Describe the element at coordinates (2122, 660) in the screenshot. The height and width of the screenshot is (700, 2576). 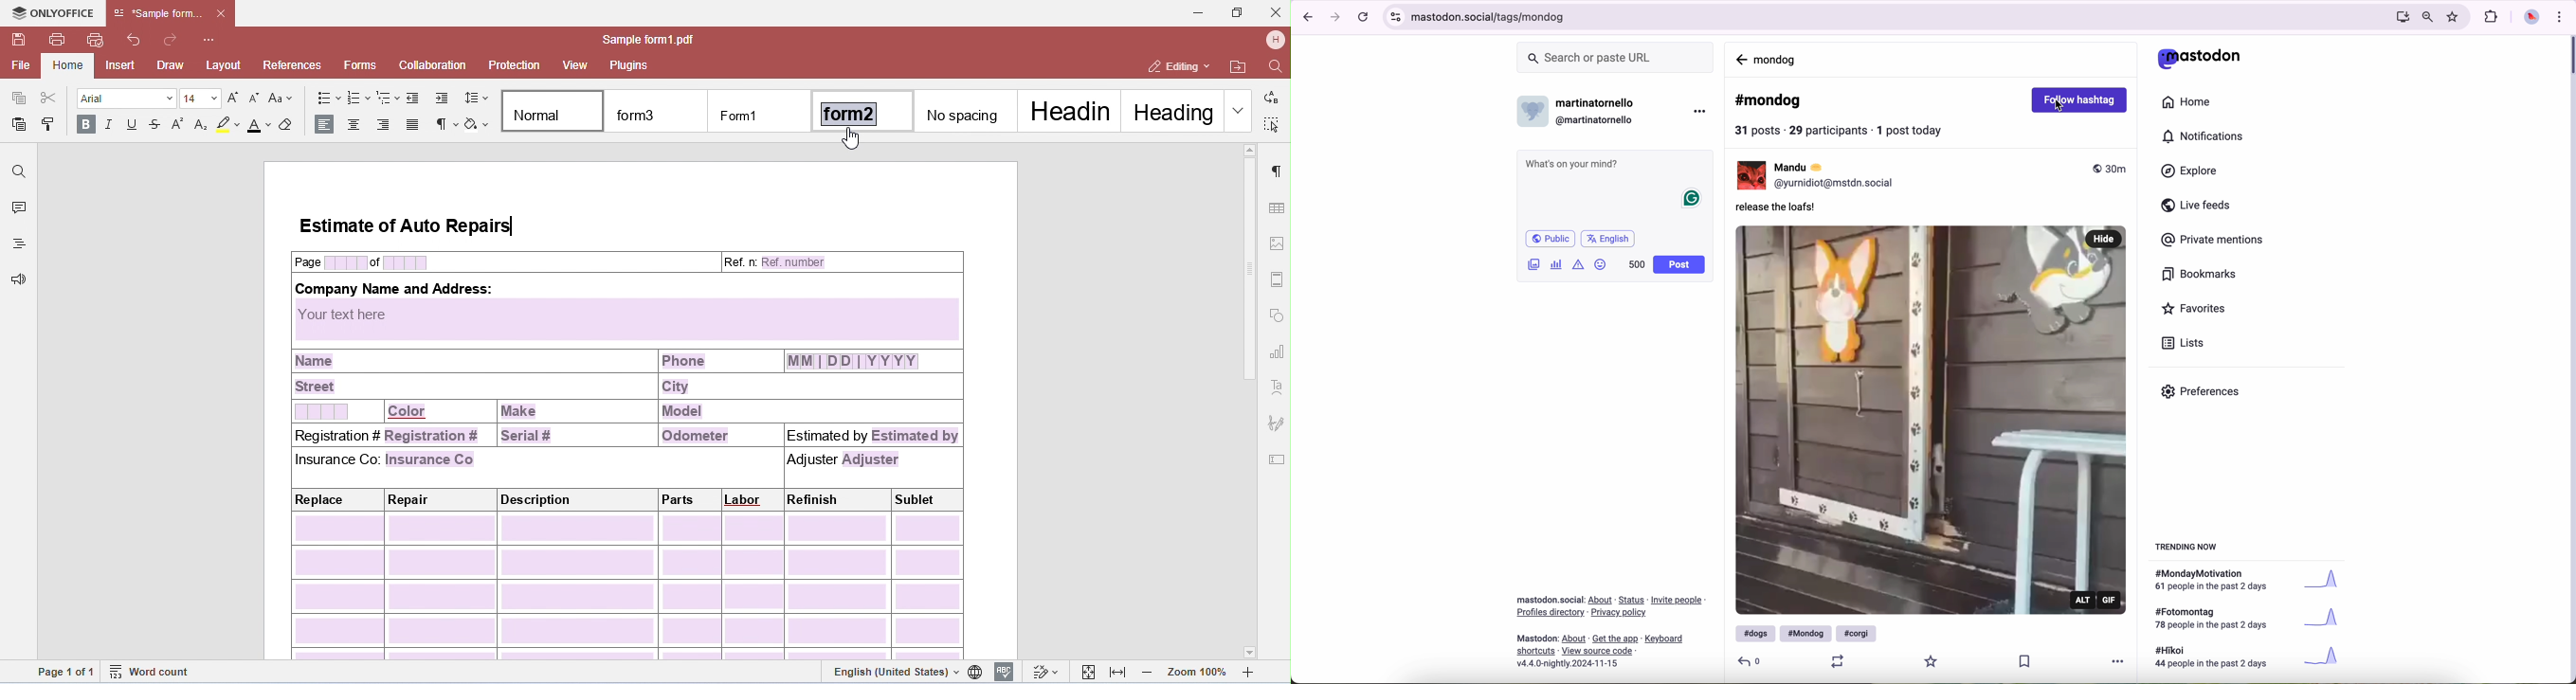
I see `more options` at that location.